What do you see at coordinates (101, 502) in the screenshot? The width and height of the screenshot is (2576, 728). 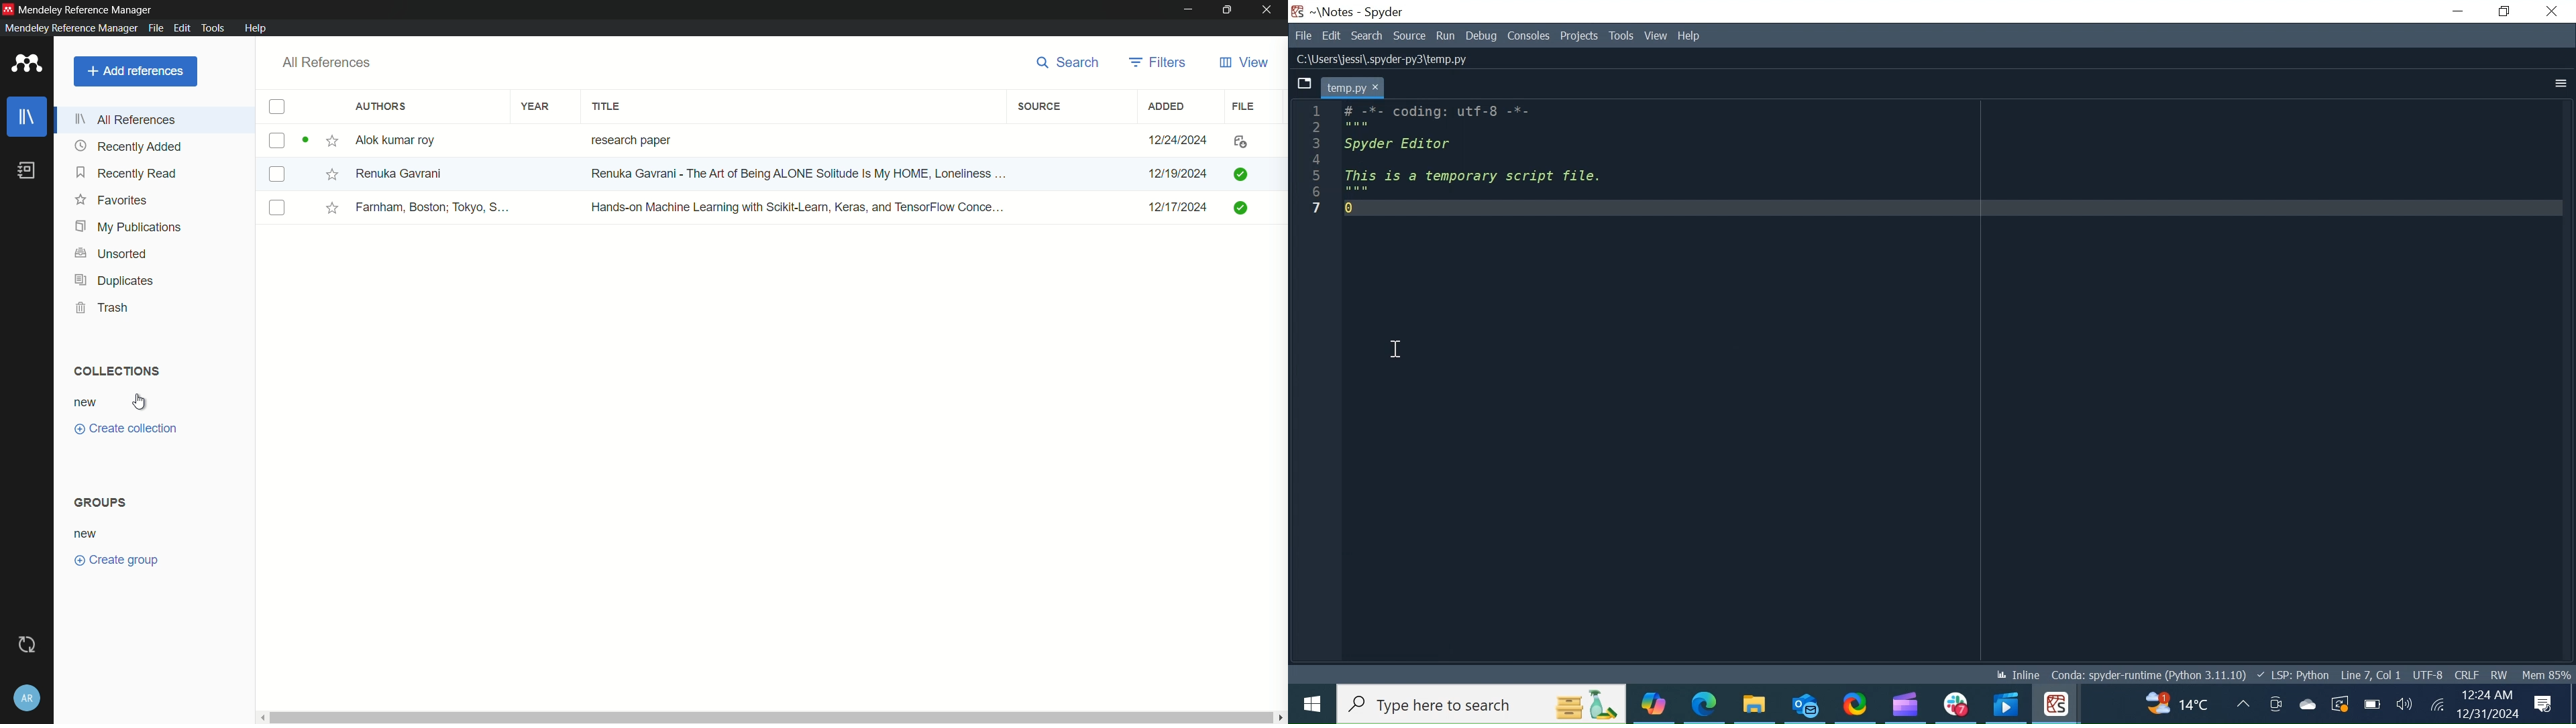 I see `groups` at bounding box center [101, 502].